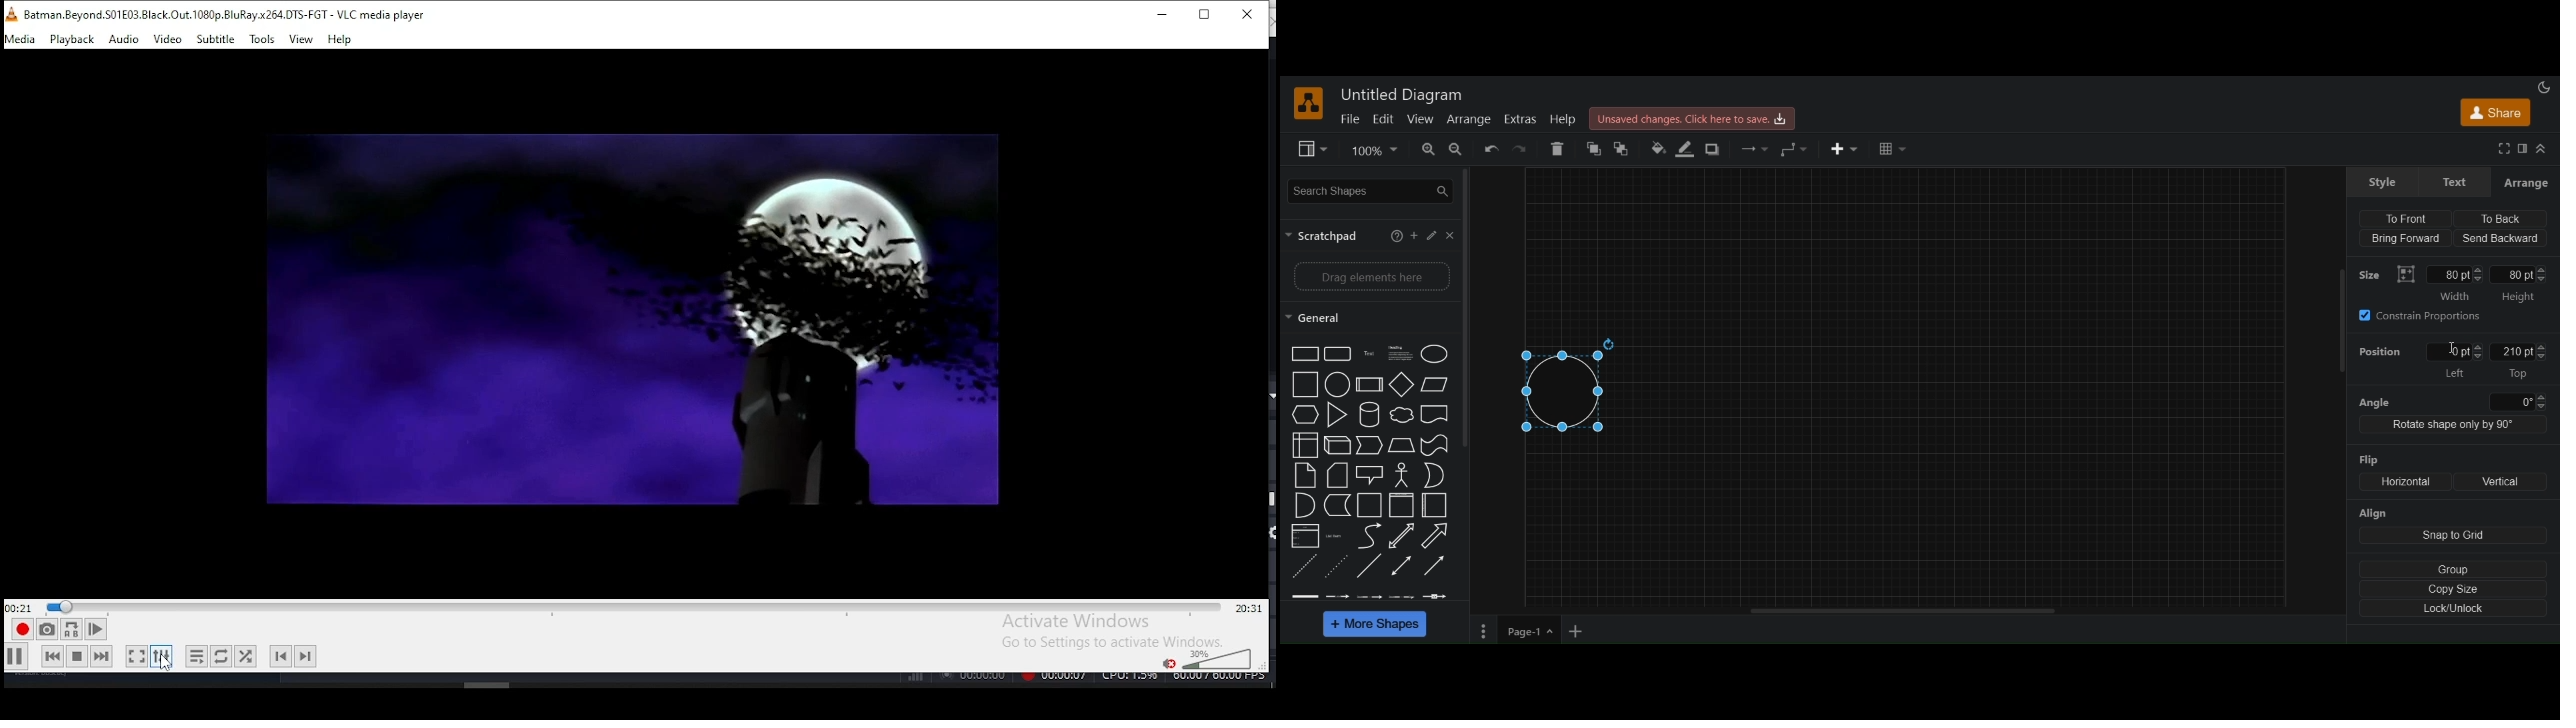  What do you see at coordinates (1314, 320) in the screenshot?
I see `general` at bounding box center [1314, 320].